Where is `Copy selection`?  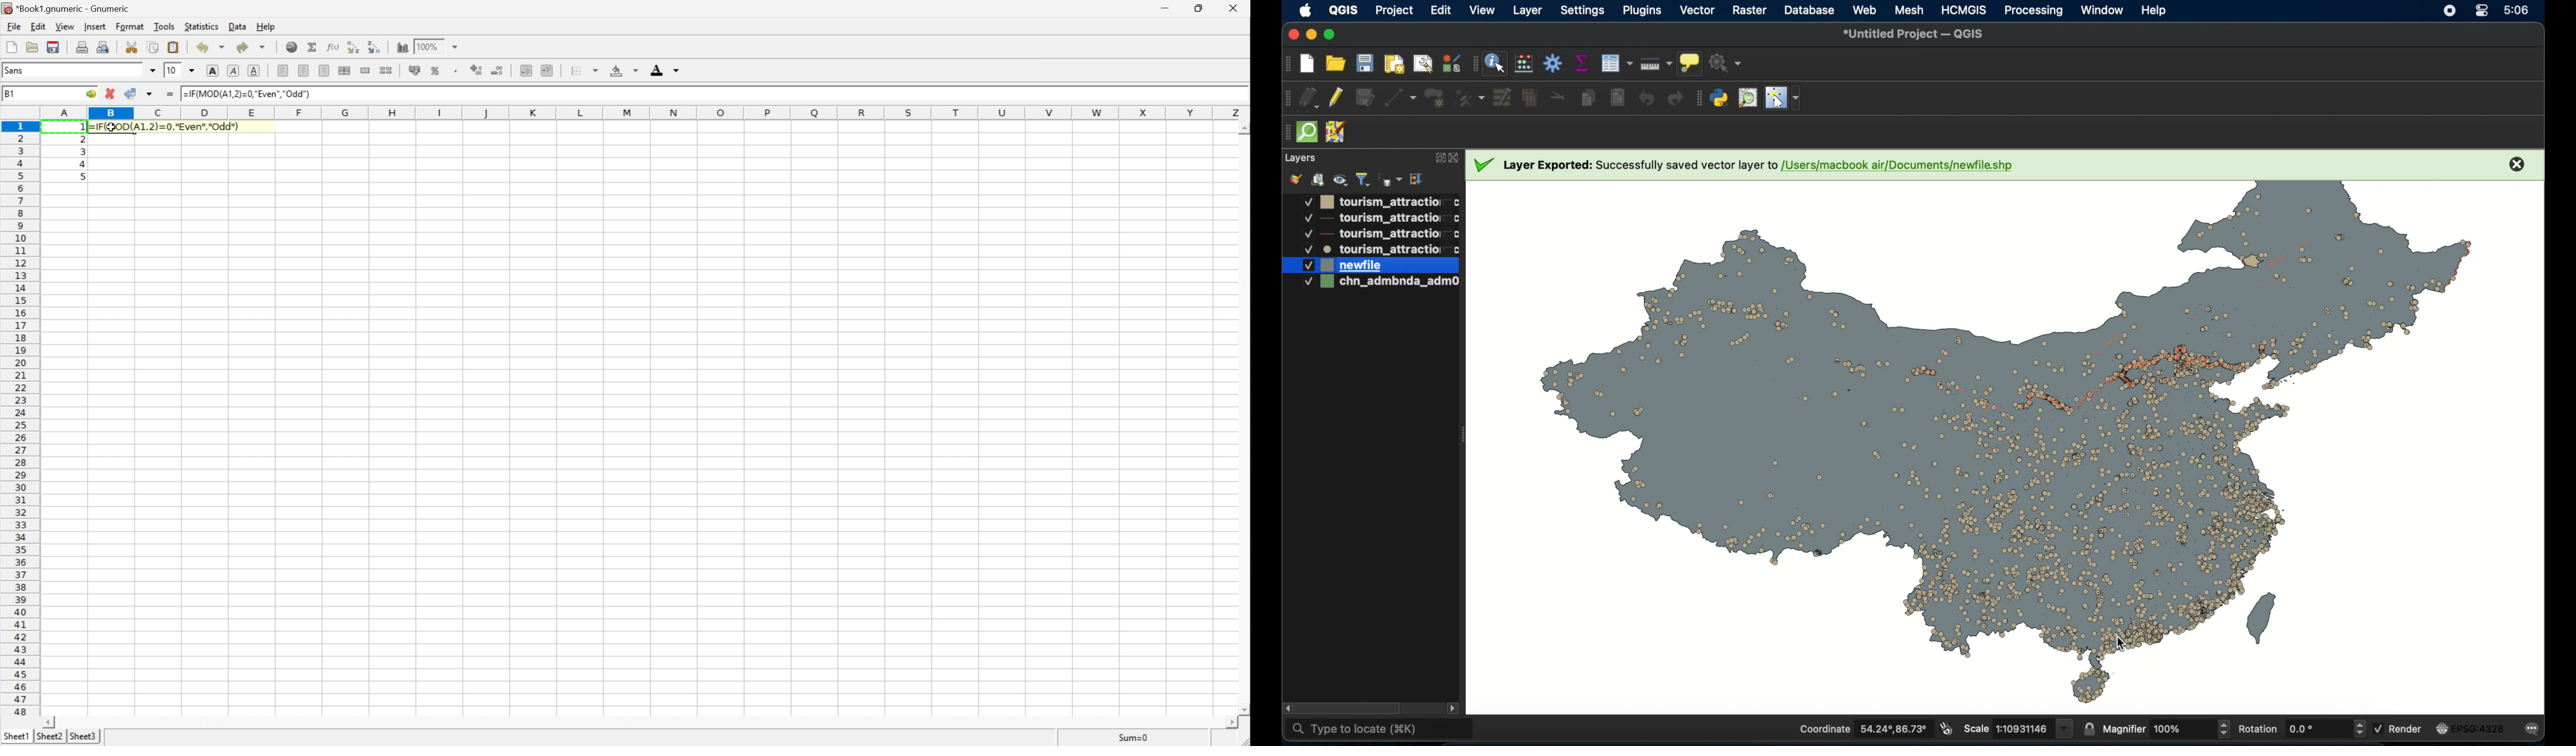
Copy selection is located at coordinates (152, 47).